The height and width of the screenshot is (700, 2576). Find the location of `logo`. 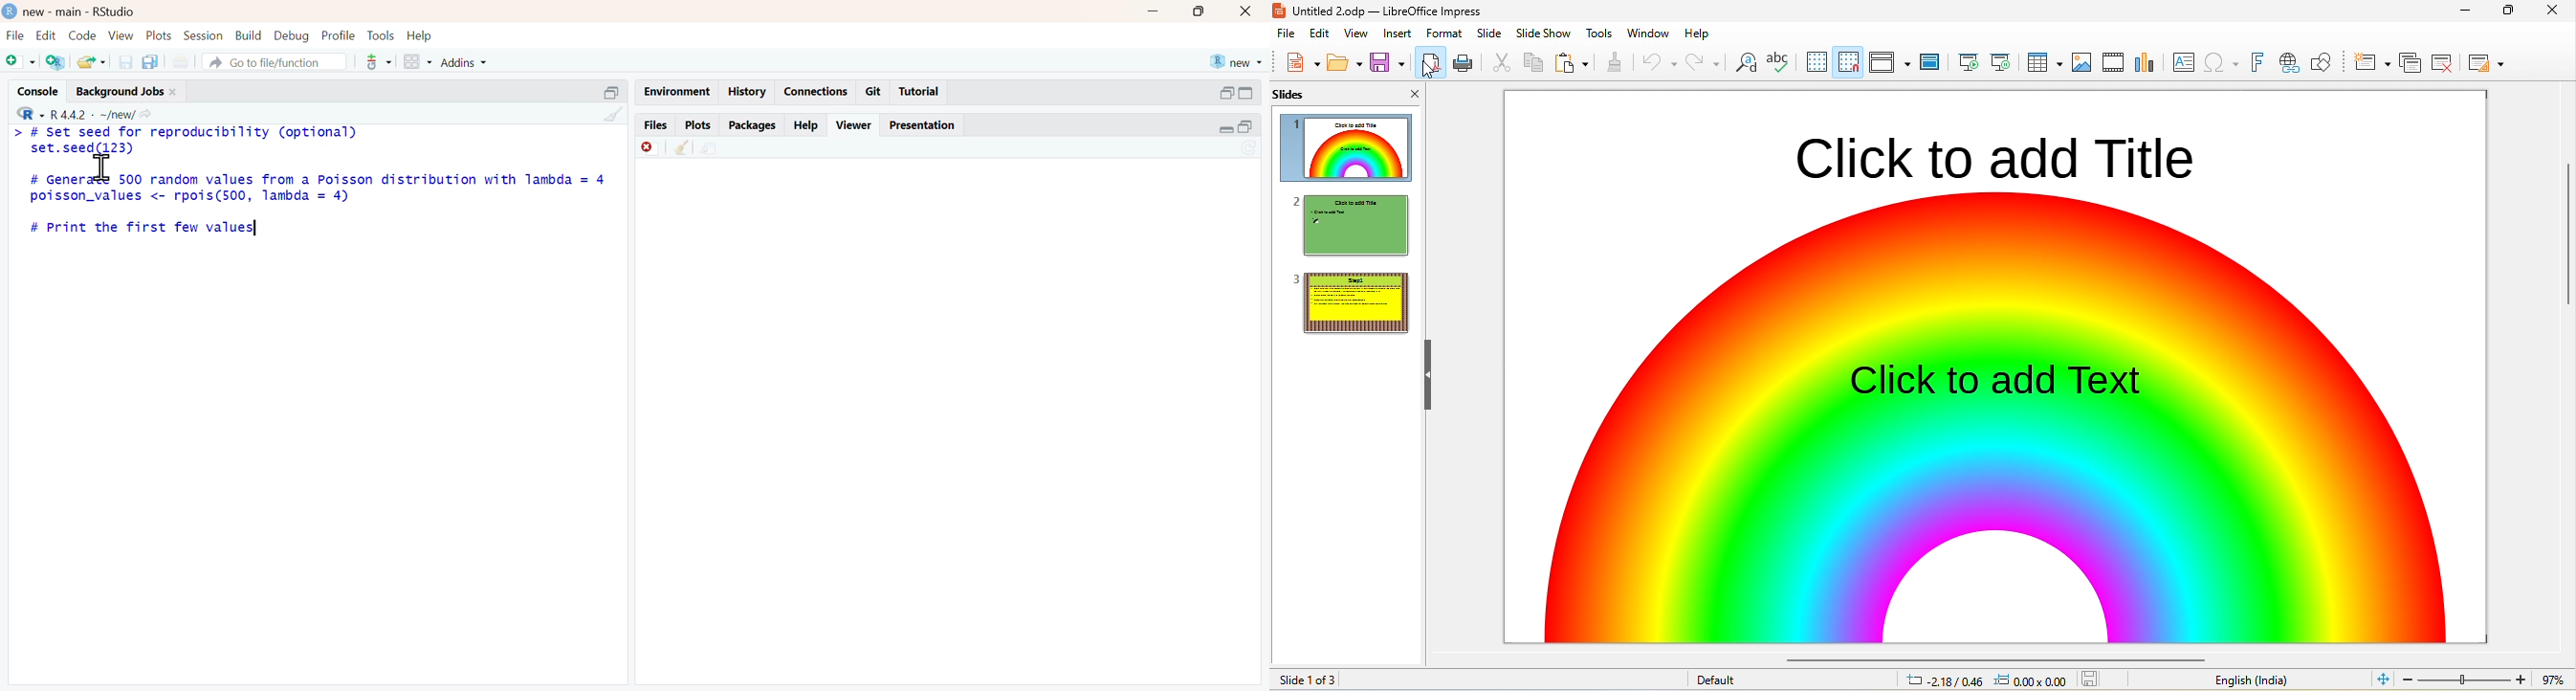

logo is located at coordinates (9, 11).